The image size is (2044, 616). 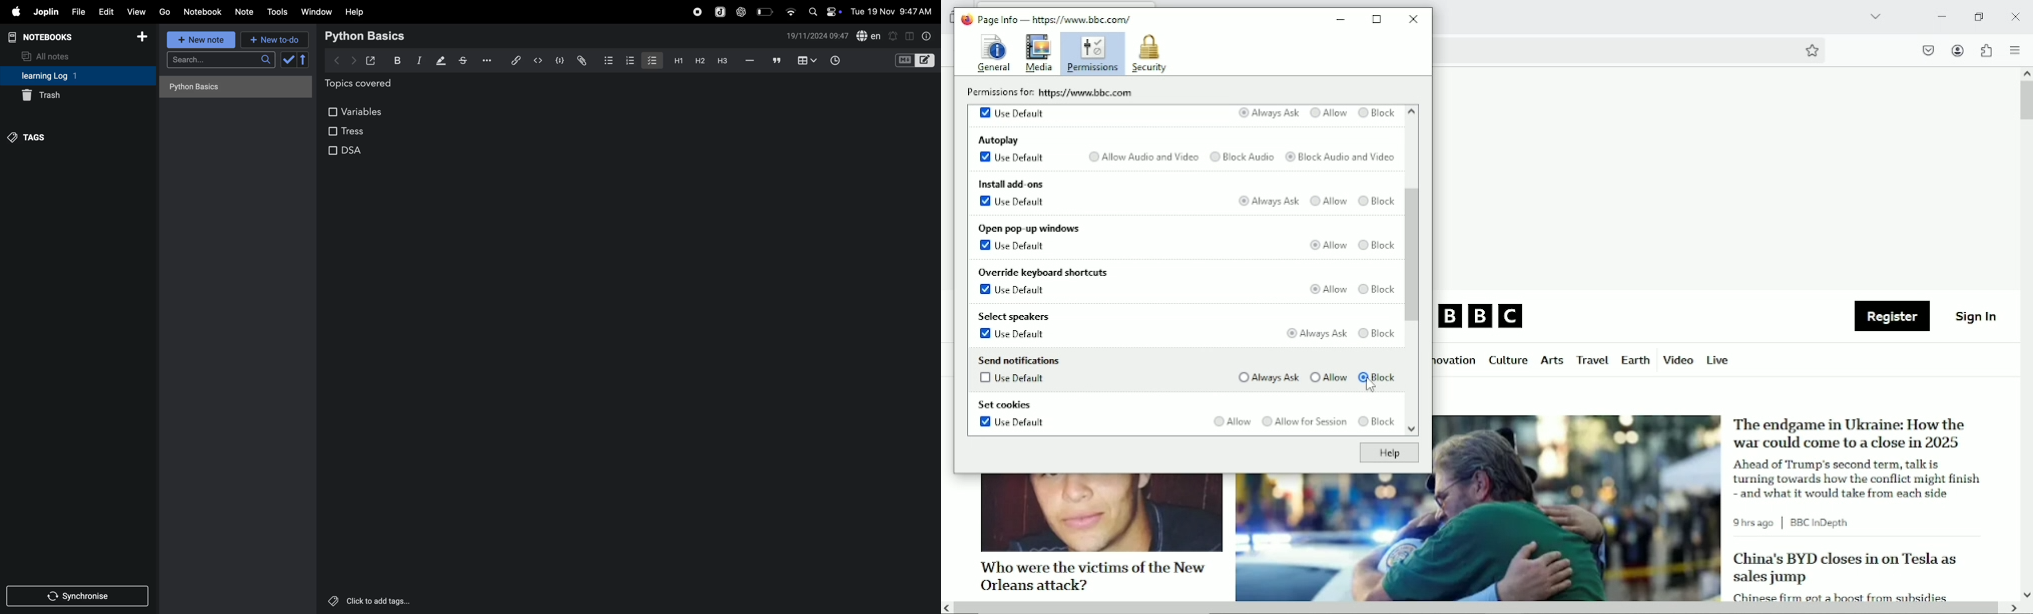 I want to click on strike through, so click(x=463, y=60).